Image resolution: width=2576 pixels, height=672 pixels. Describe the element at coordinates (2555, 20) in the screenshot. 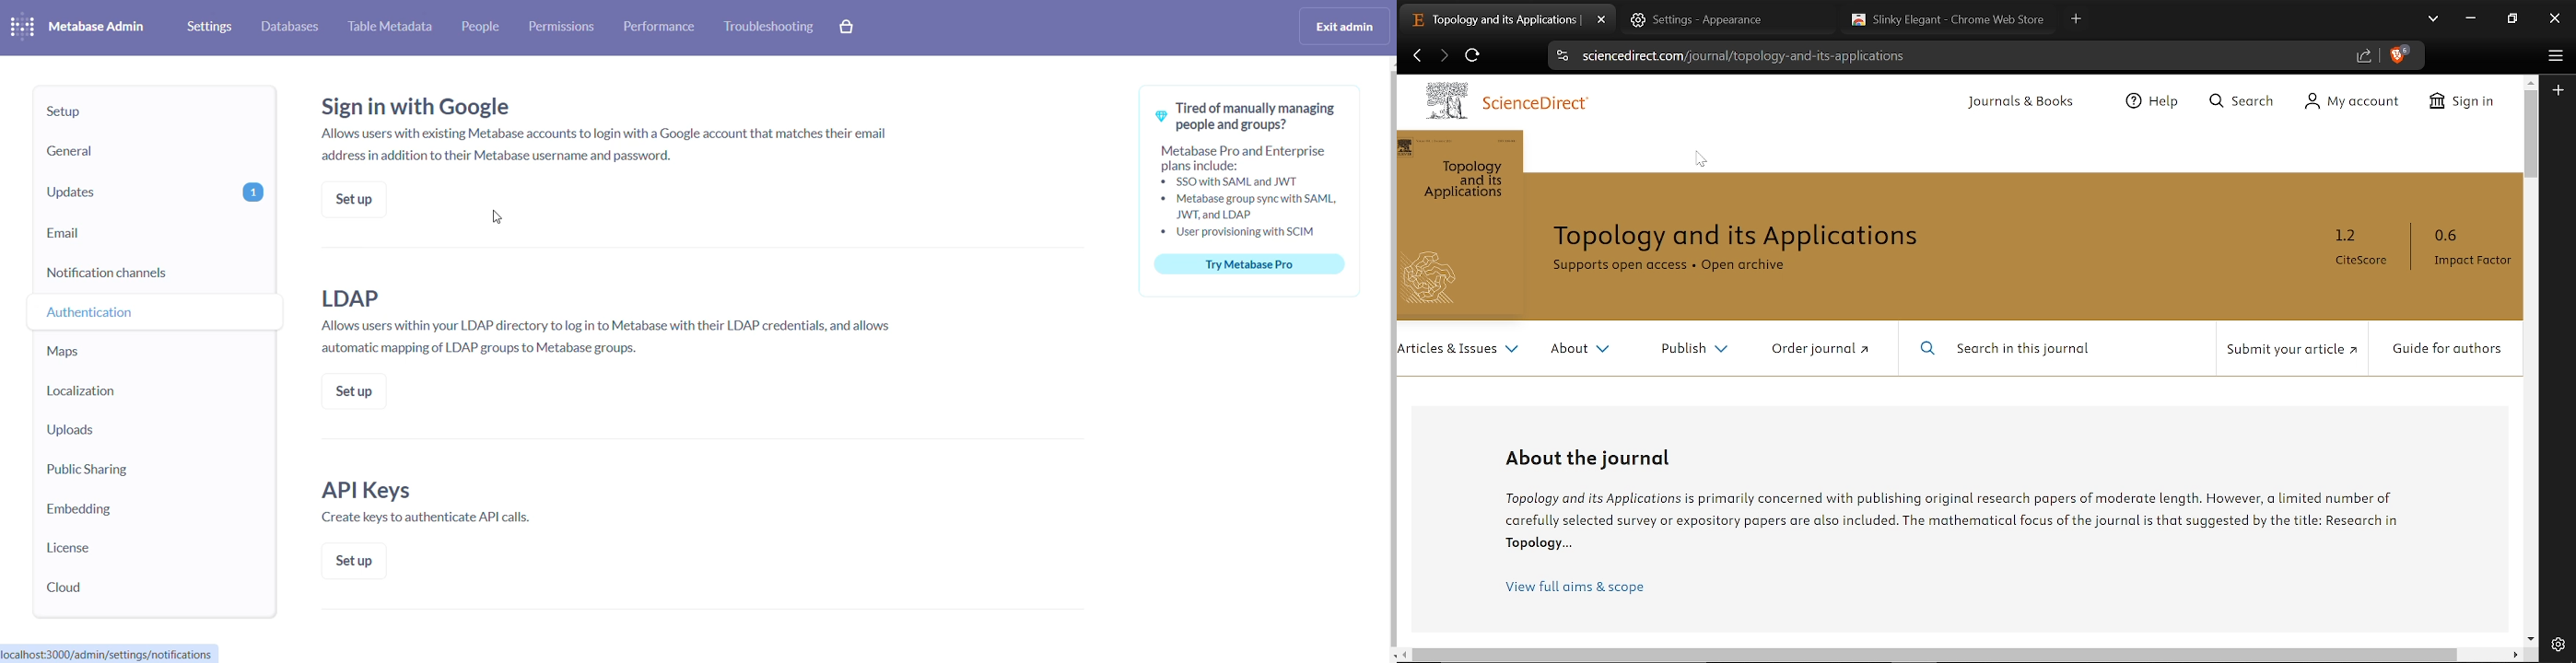

I see `Close` at that location.